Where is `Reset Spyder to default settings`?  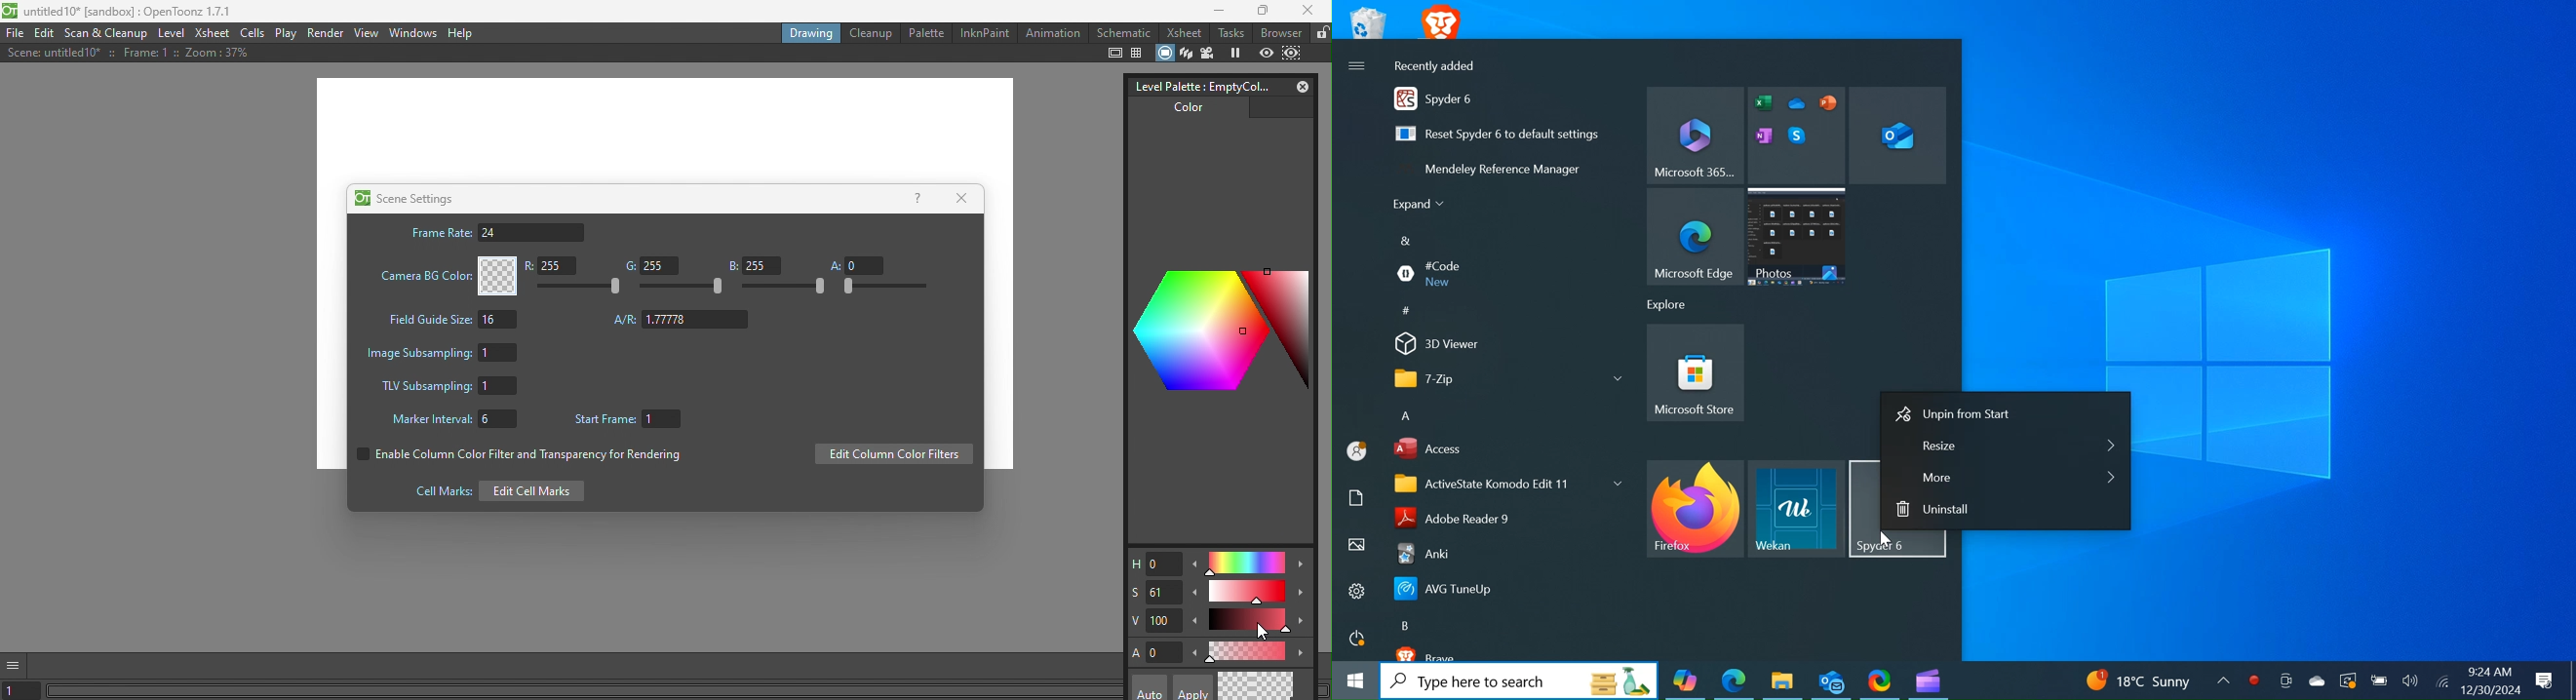
Reset Spyder to default settings is located at coordinates (1509, 135).